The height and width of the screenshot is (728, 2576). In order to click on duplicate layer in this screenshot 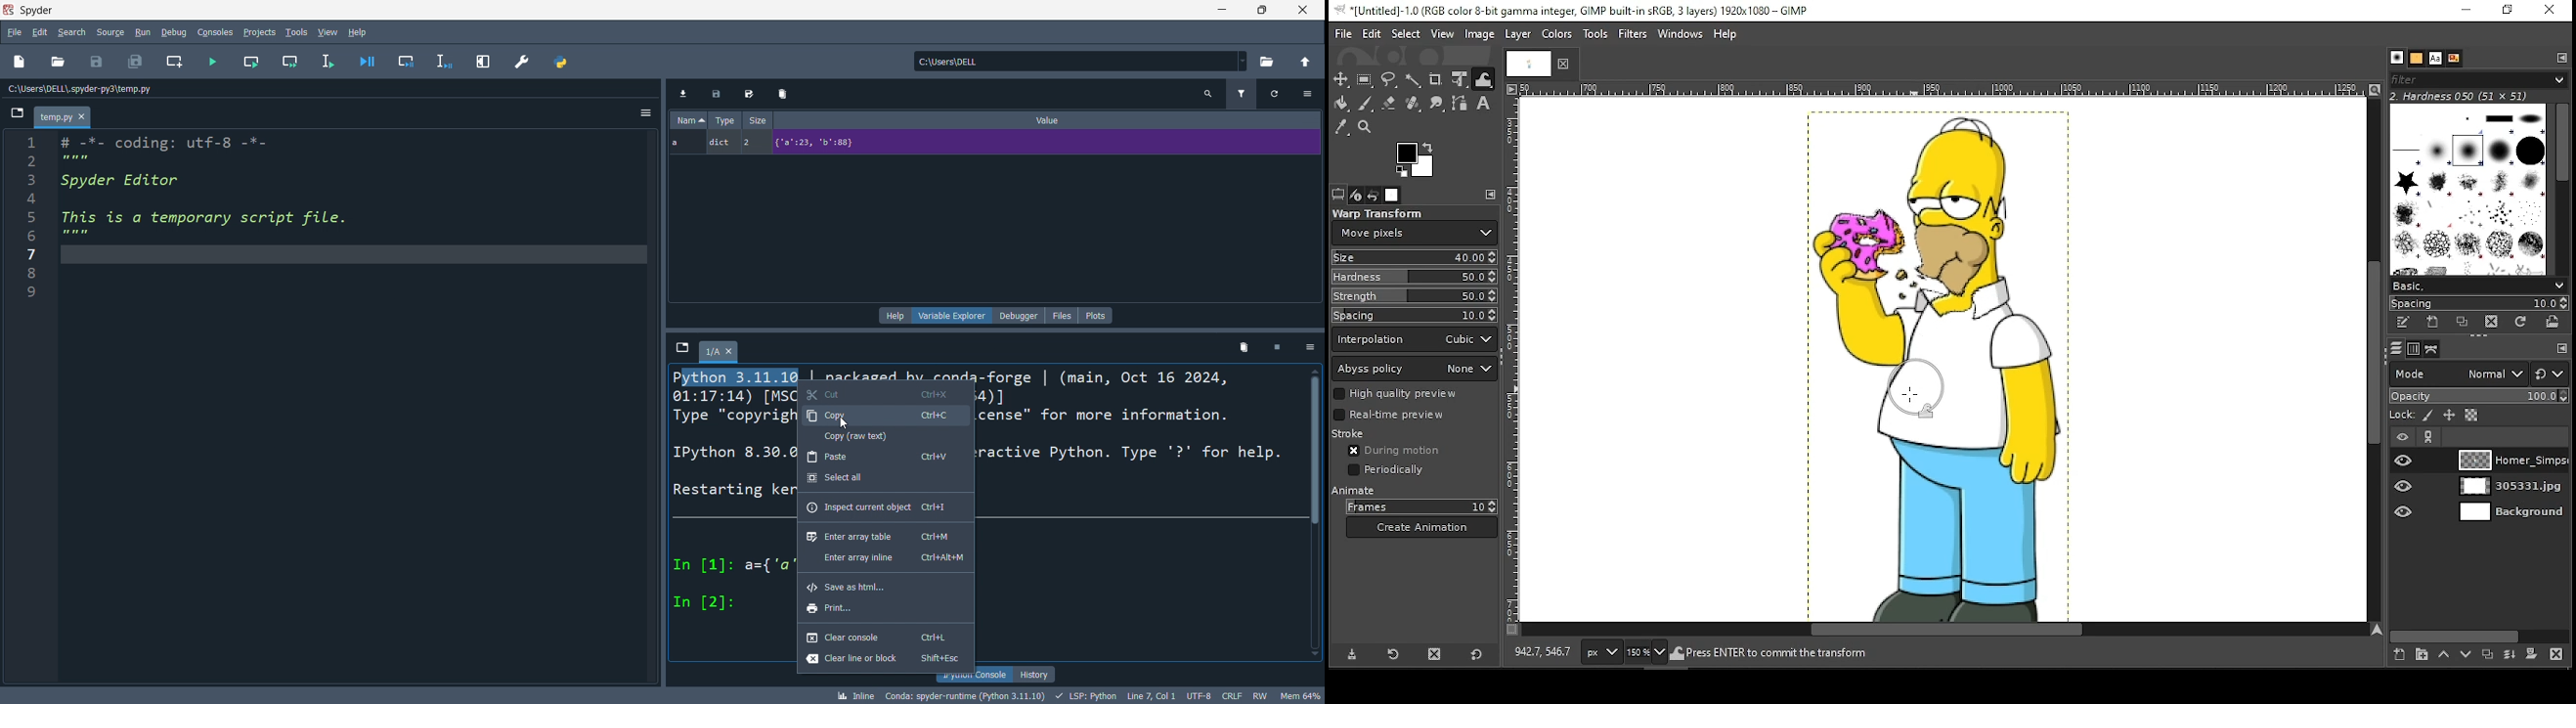, I will do `click(2486, 656)`.